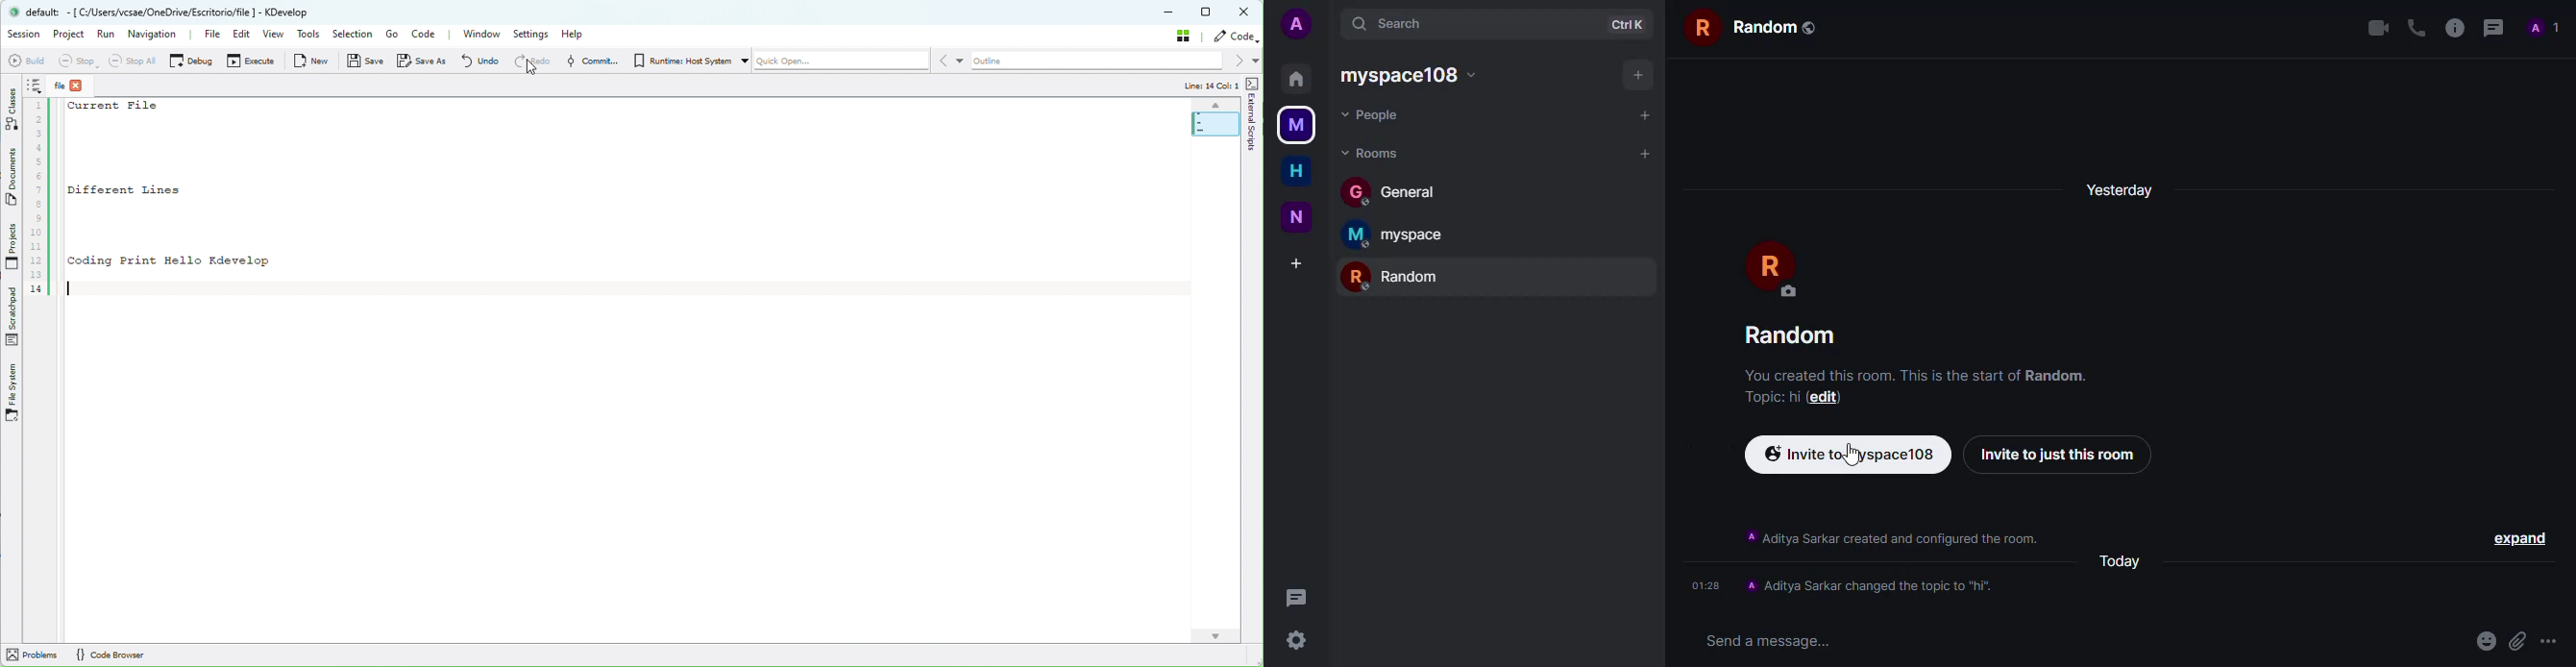 The width and height of the screenshot is (2576, 672). Describe the element at coordinates (2552, 642) in the screenshot. I see `more` at that location.